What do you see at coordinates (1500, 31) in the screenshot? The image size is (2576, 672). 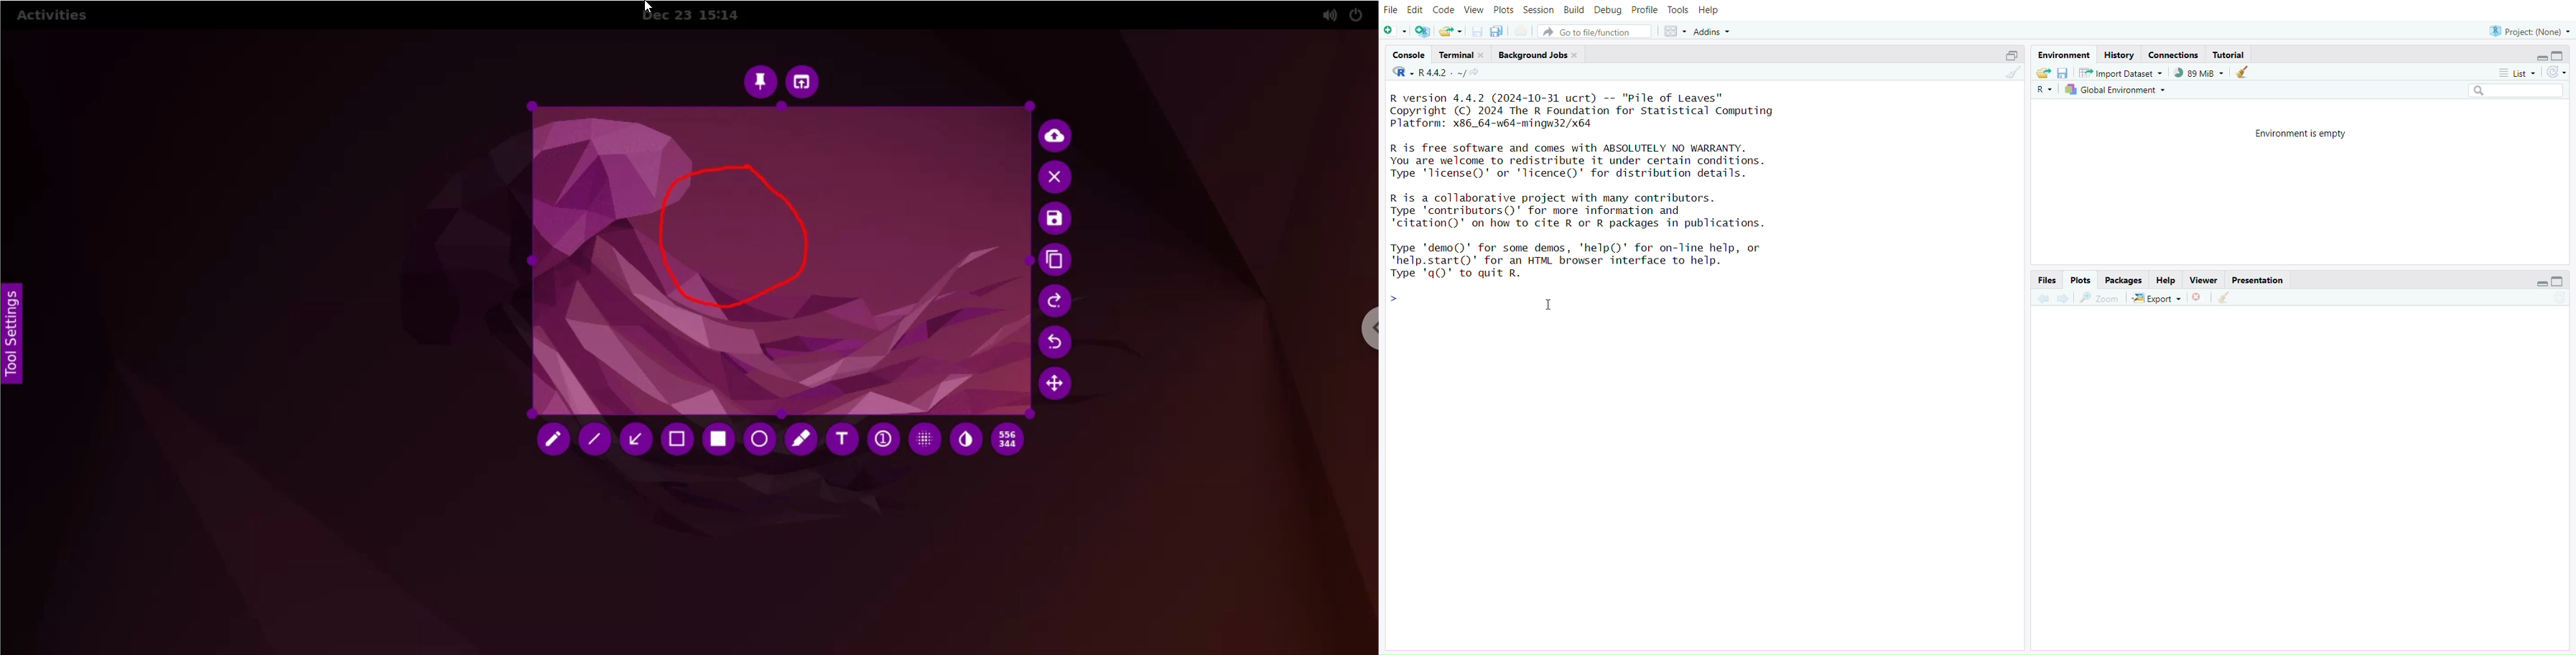 I see `Save all open documents (Ctrl + Alt + S)` at bounding box center [1500, 31].